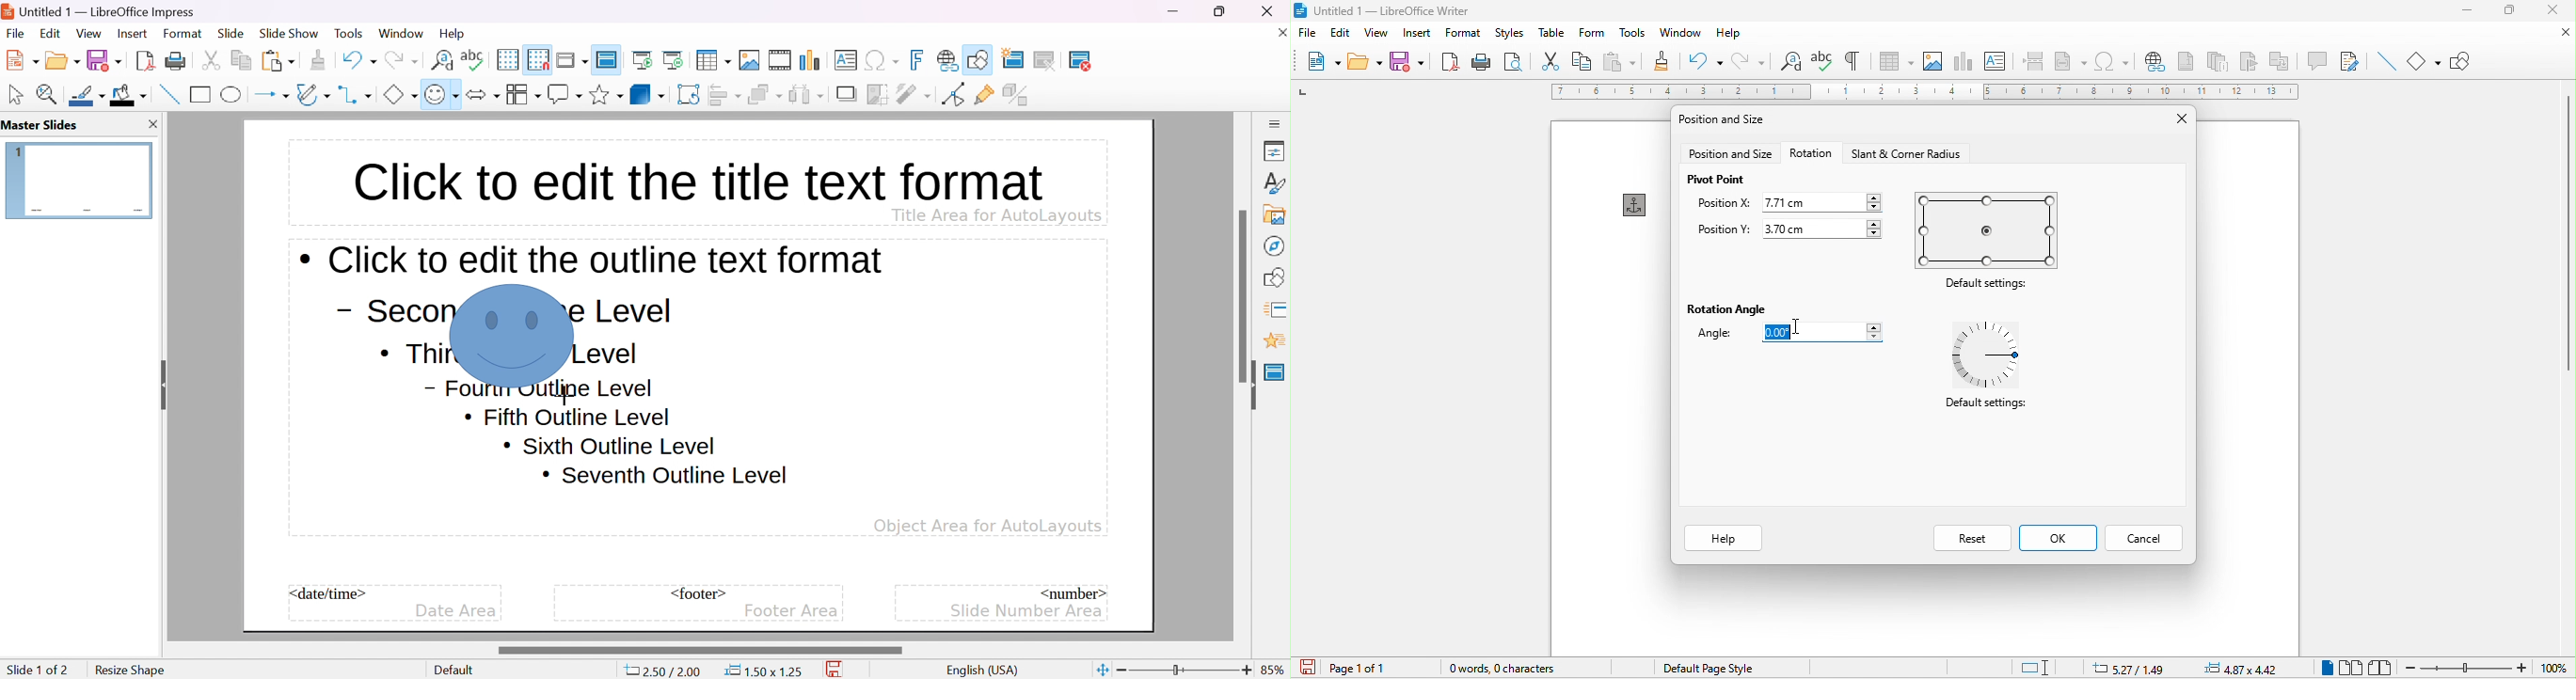 The height and width of the screenshot is (700, 2576). What do you see at coordinates (2125, 668) in the screenshot?
I see `5.27/1.49` at bounding box center [2125, 668].